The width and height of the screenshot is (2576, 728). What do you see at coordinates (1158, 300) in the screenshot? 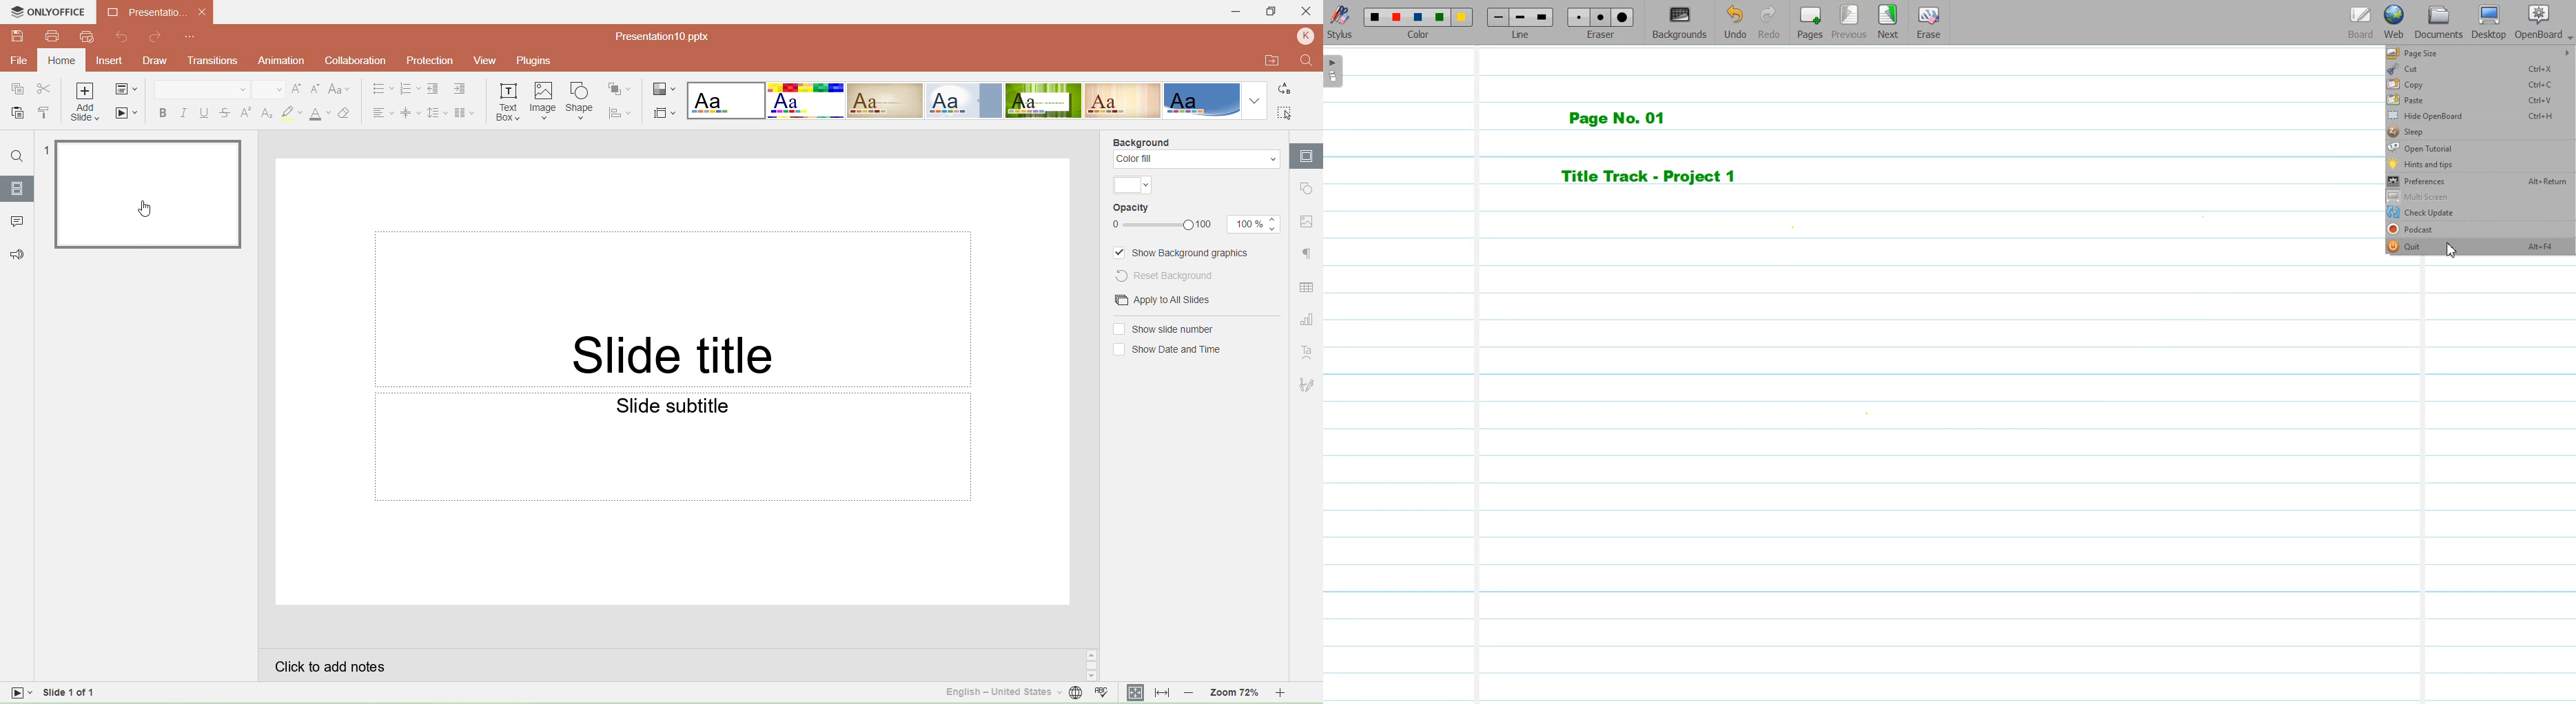
I see `Apply to all slides` at bounding box center [1158, 300].